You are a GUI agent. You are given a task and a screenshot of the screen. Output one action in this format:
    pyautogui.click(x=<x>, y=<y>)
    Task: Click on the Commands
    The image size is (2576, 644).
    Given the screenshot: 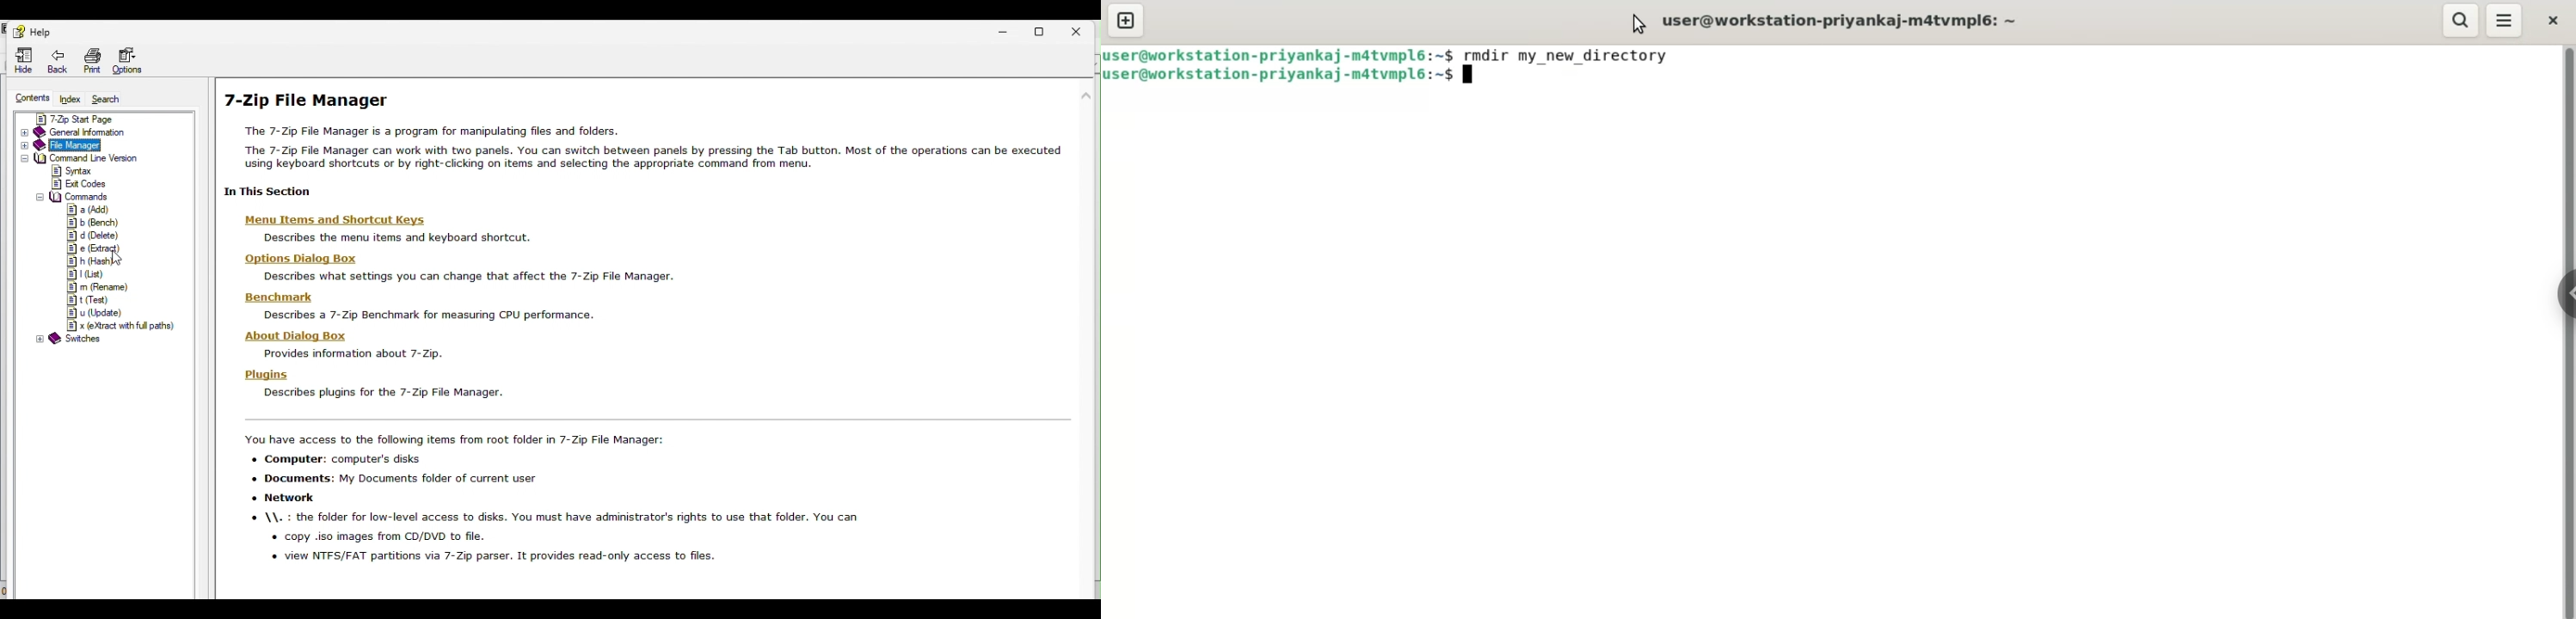 What is the action you would take?
    pyautogui.click(x=71, y=197)
    